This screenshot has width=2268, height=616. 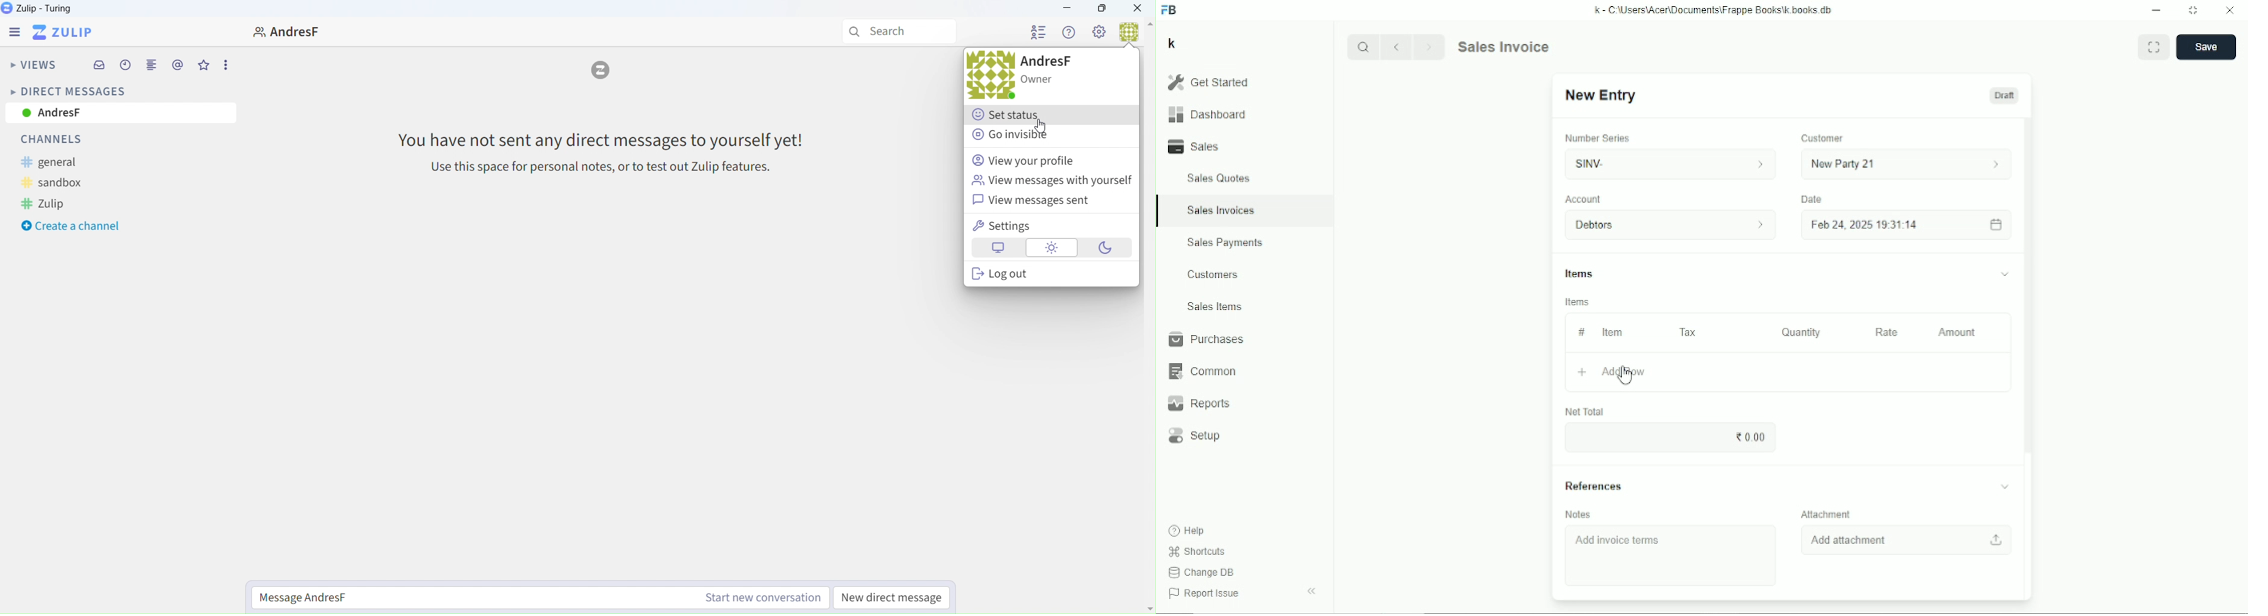 I want to click on 0.00, so click(x=1752, y=436).